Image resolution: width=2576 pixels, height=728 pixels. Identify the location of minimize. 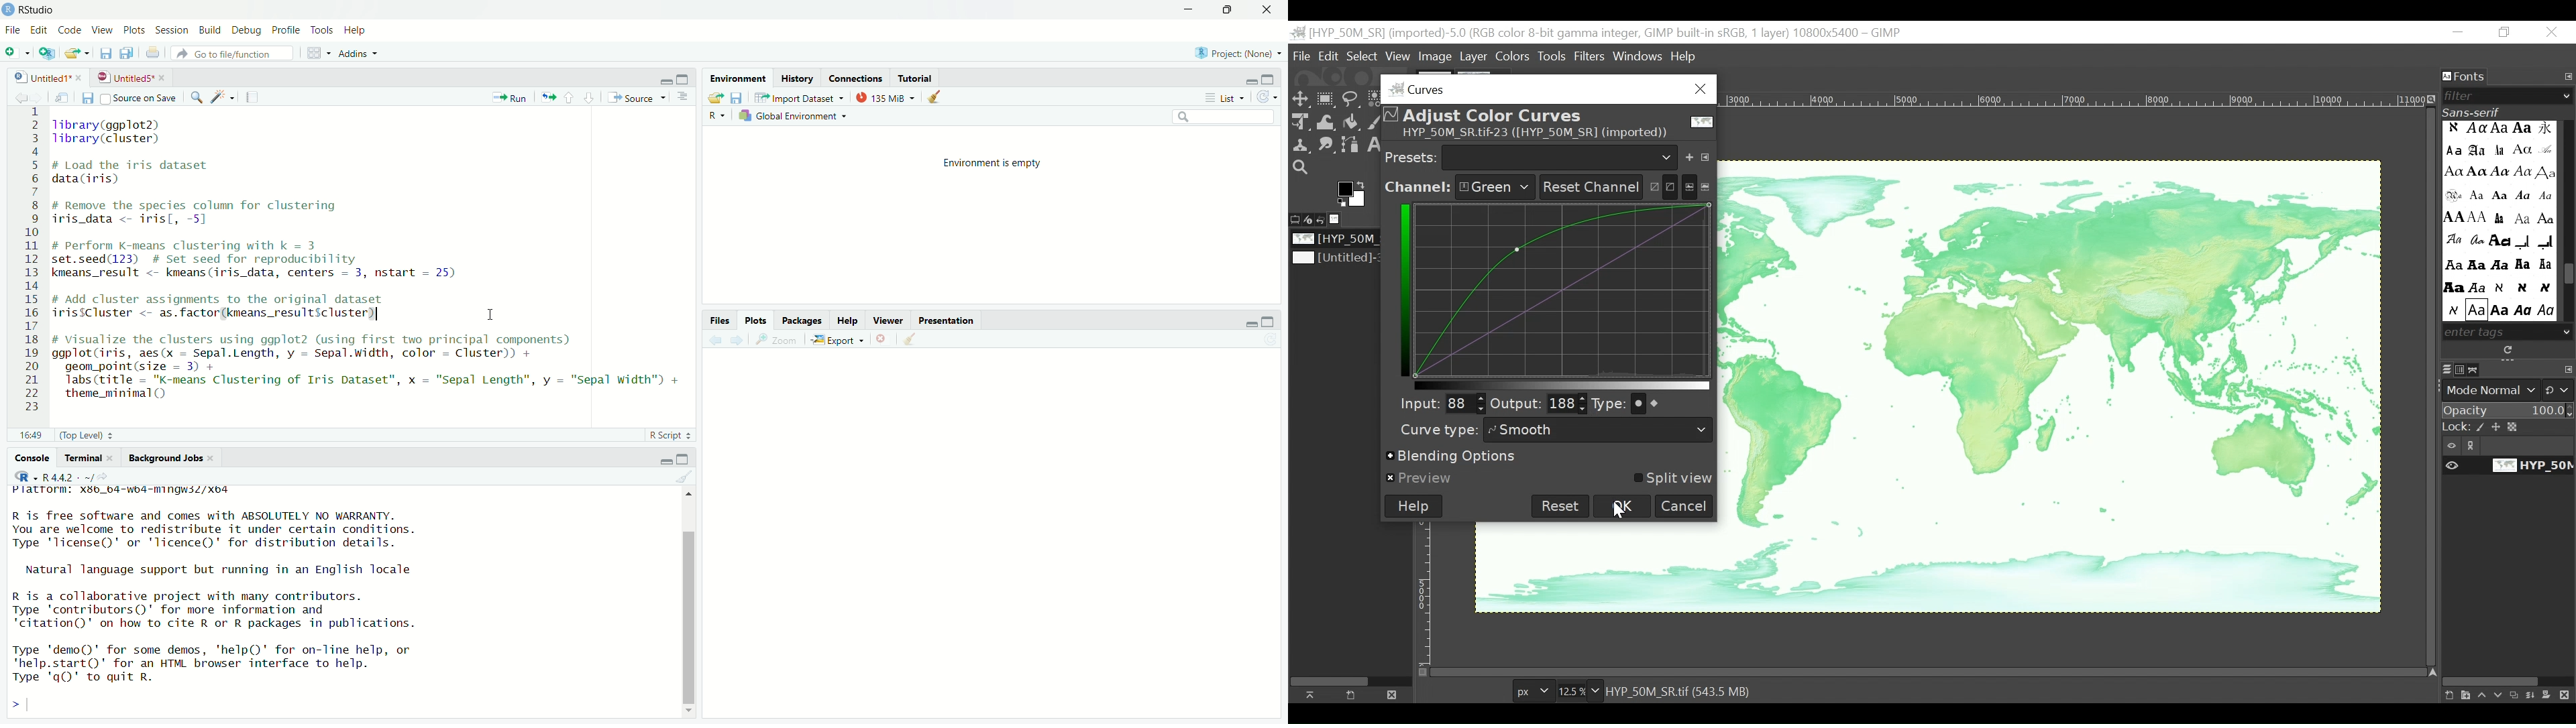
(1246, 322).